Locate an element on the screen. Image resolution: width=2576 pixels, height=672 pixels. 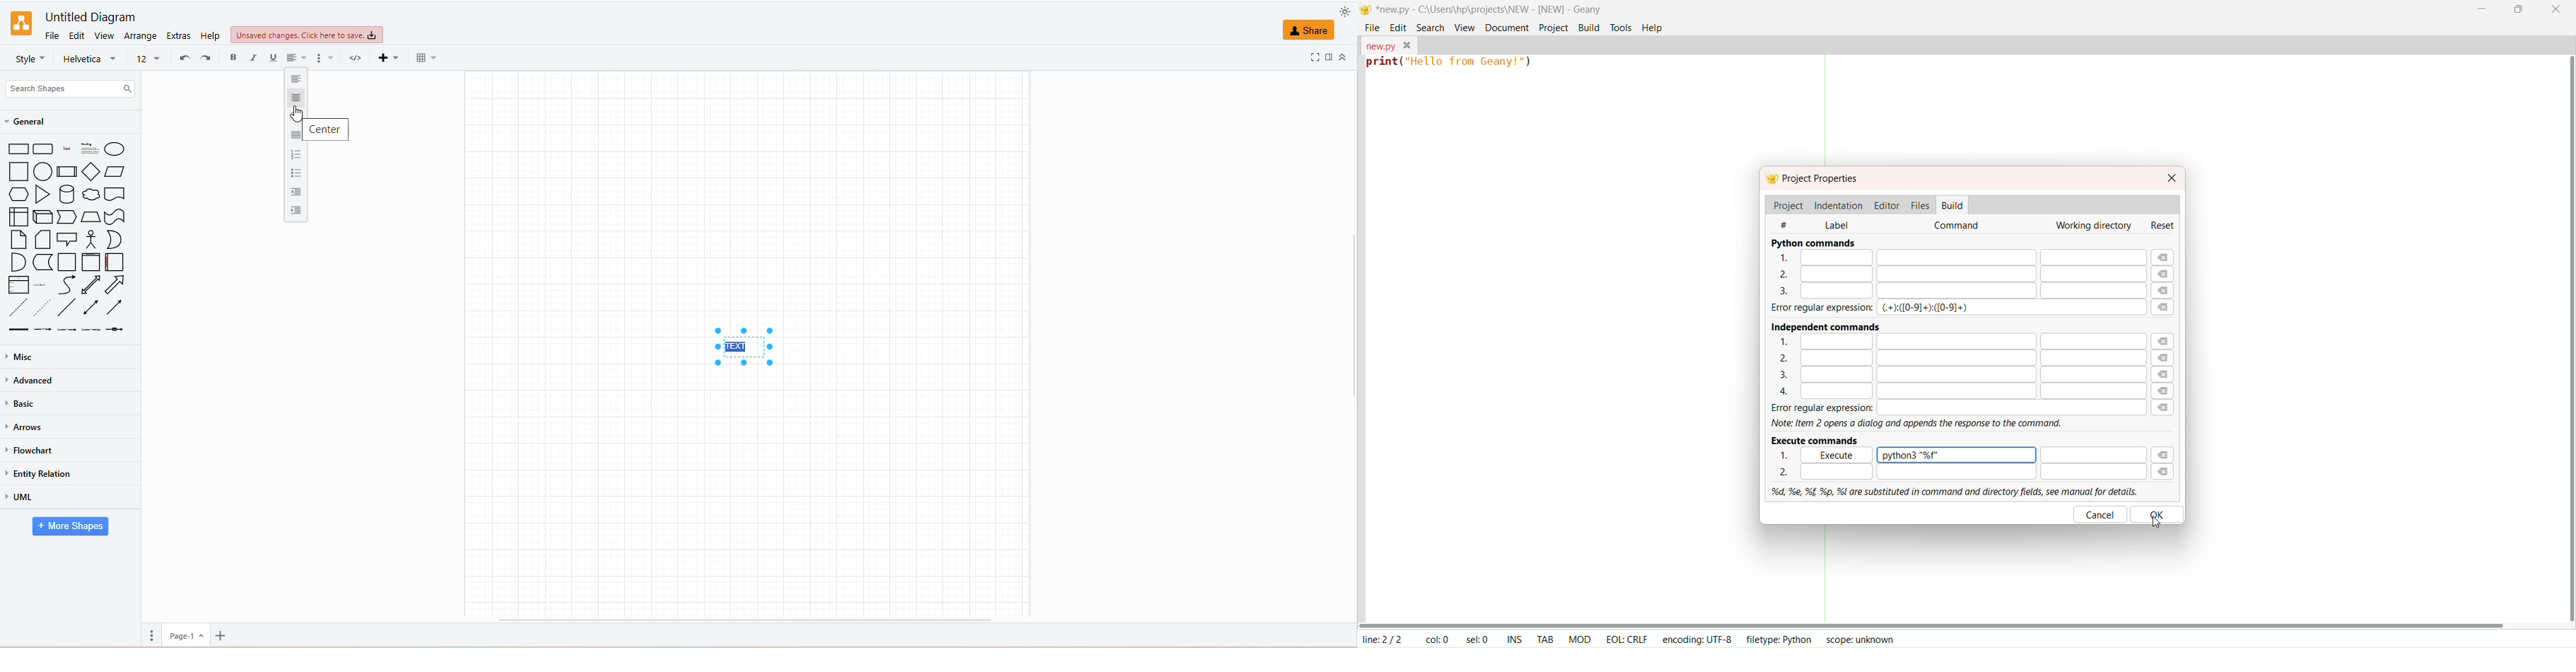
numbered list is located at coordinates (298, 154).